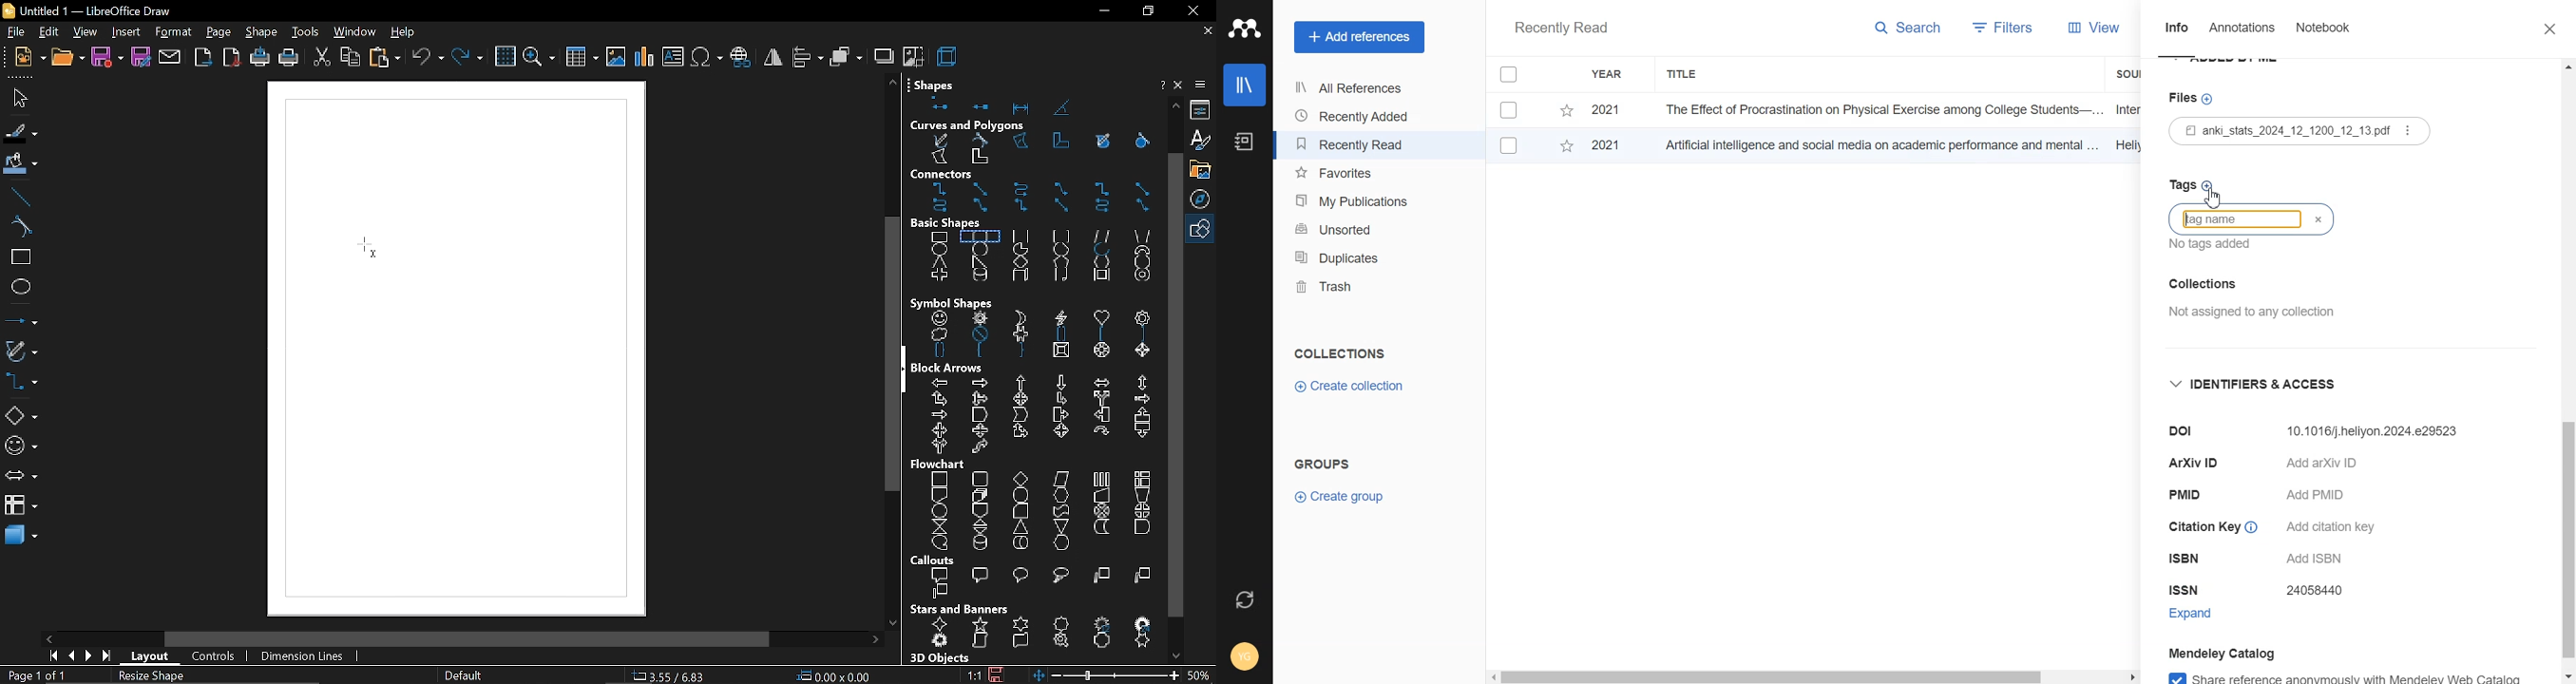 This screenshot has width=2576, height=700. I want to click on print, so click(288, 60).